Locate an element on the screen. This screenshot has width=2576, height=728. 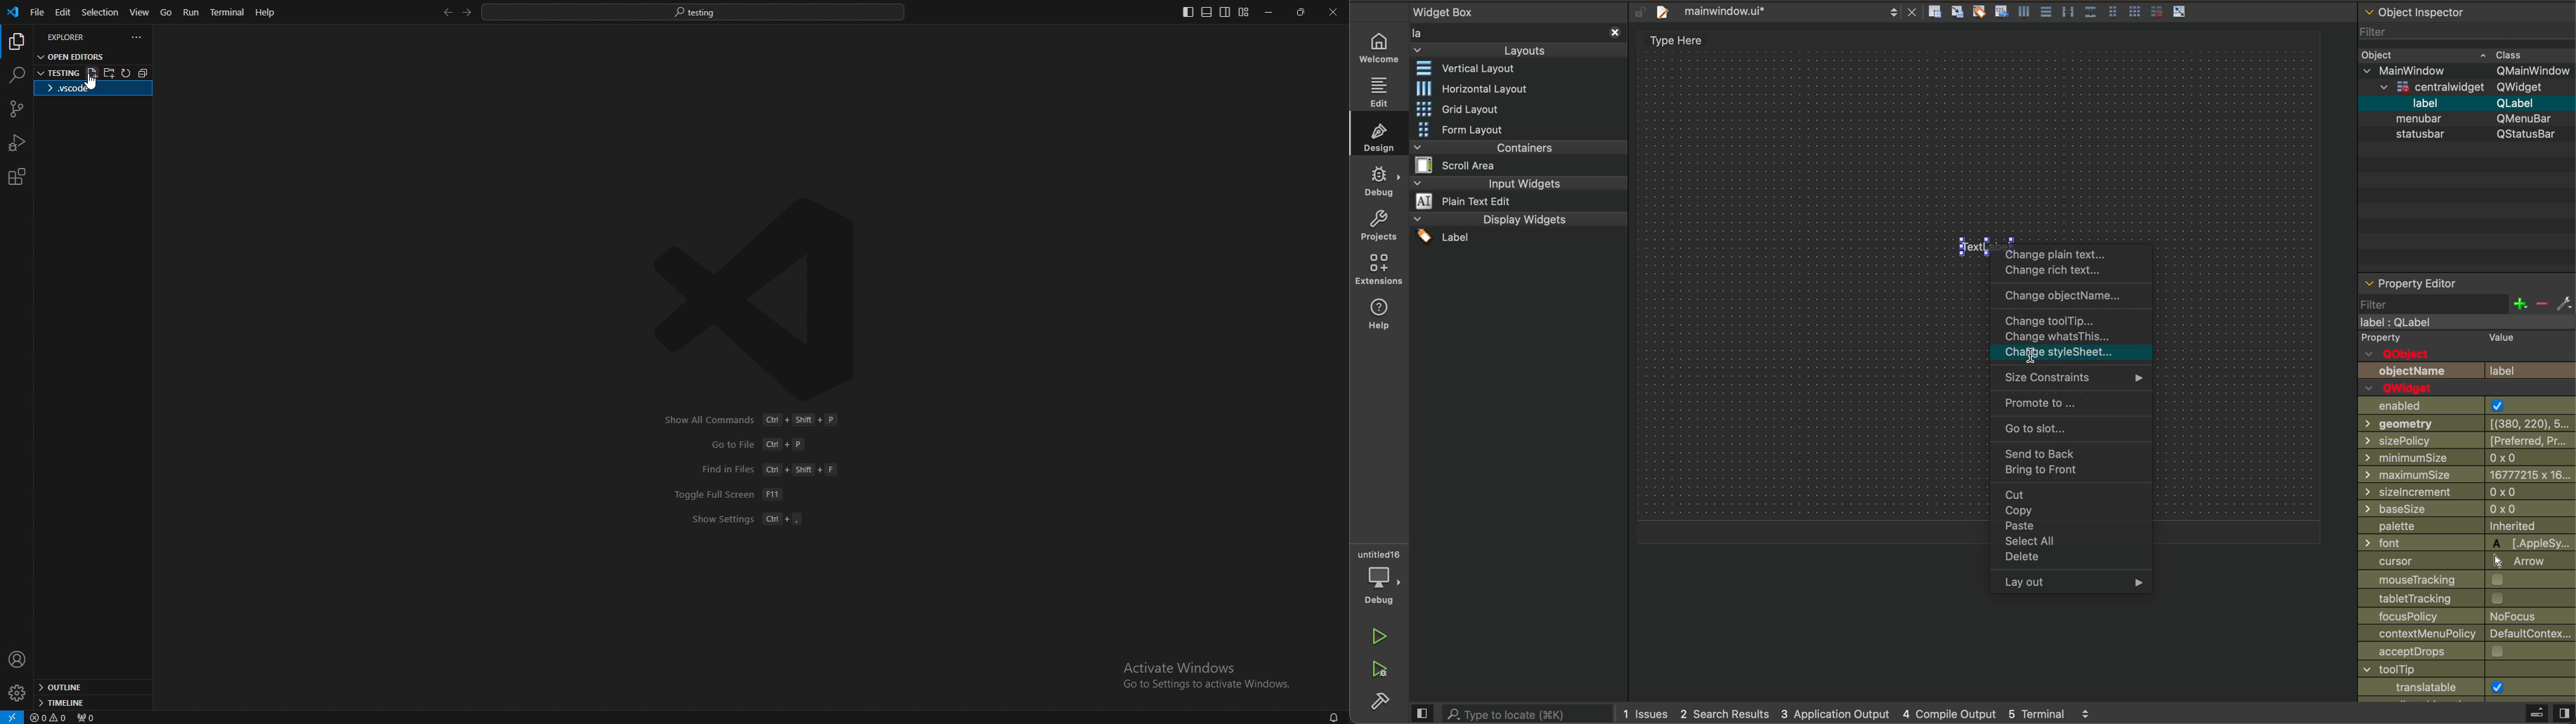
settings is located at coordinates (16, 694).